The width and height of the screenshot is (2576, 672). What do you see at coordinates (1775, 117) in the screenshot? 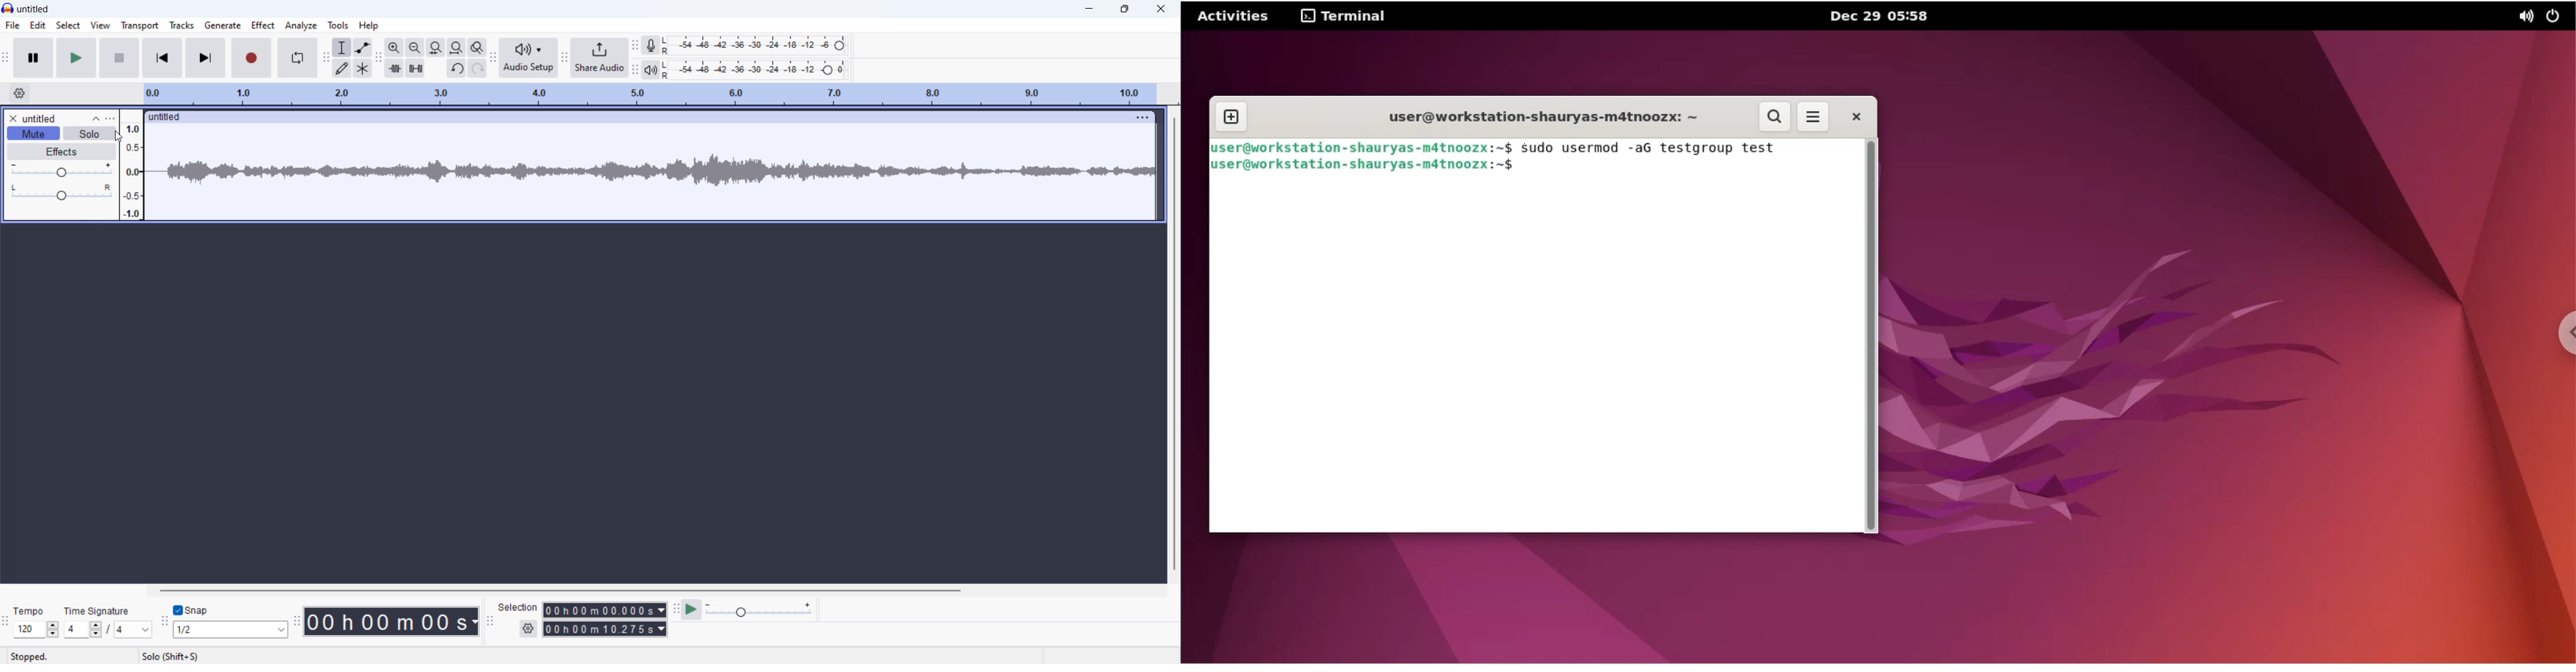
I see `search ` at bounding box center [1775, 117].